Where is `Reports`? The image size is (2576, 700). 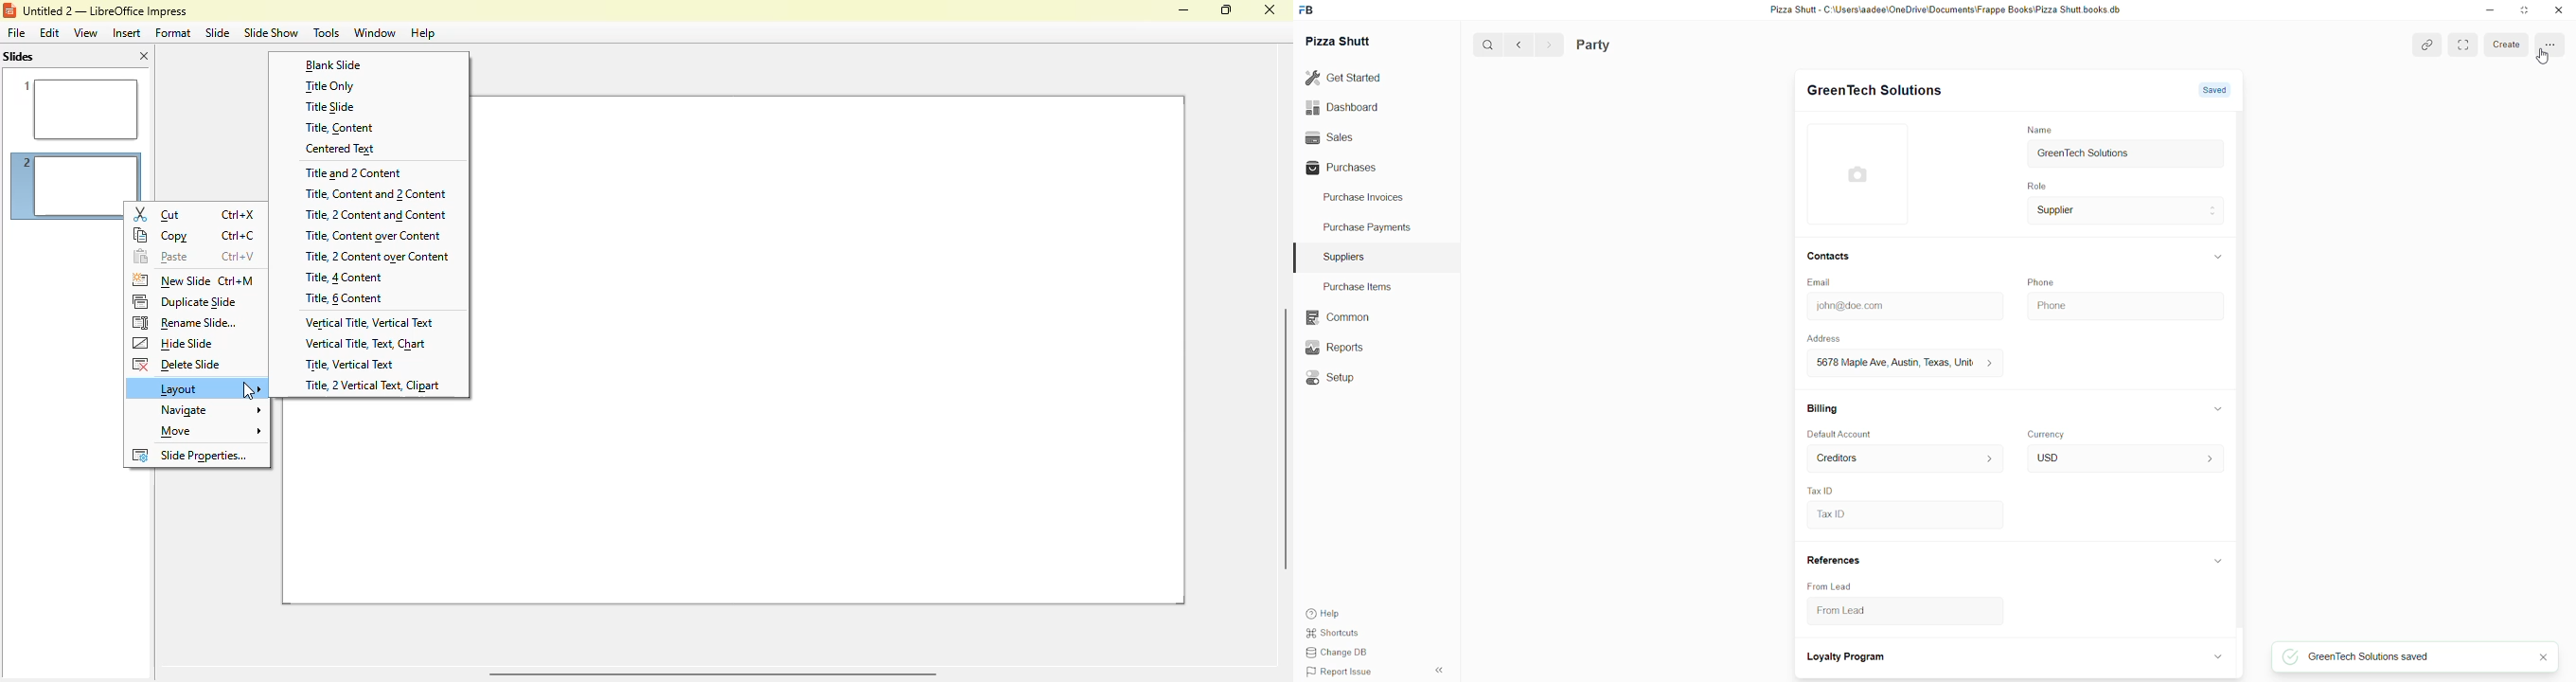
Reports is located at coordinates (1337, 347).